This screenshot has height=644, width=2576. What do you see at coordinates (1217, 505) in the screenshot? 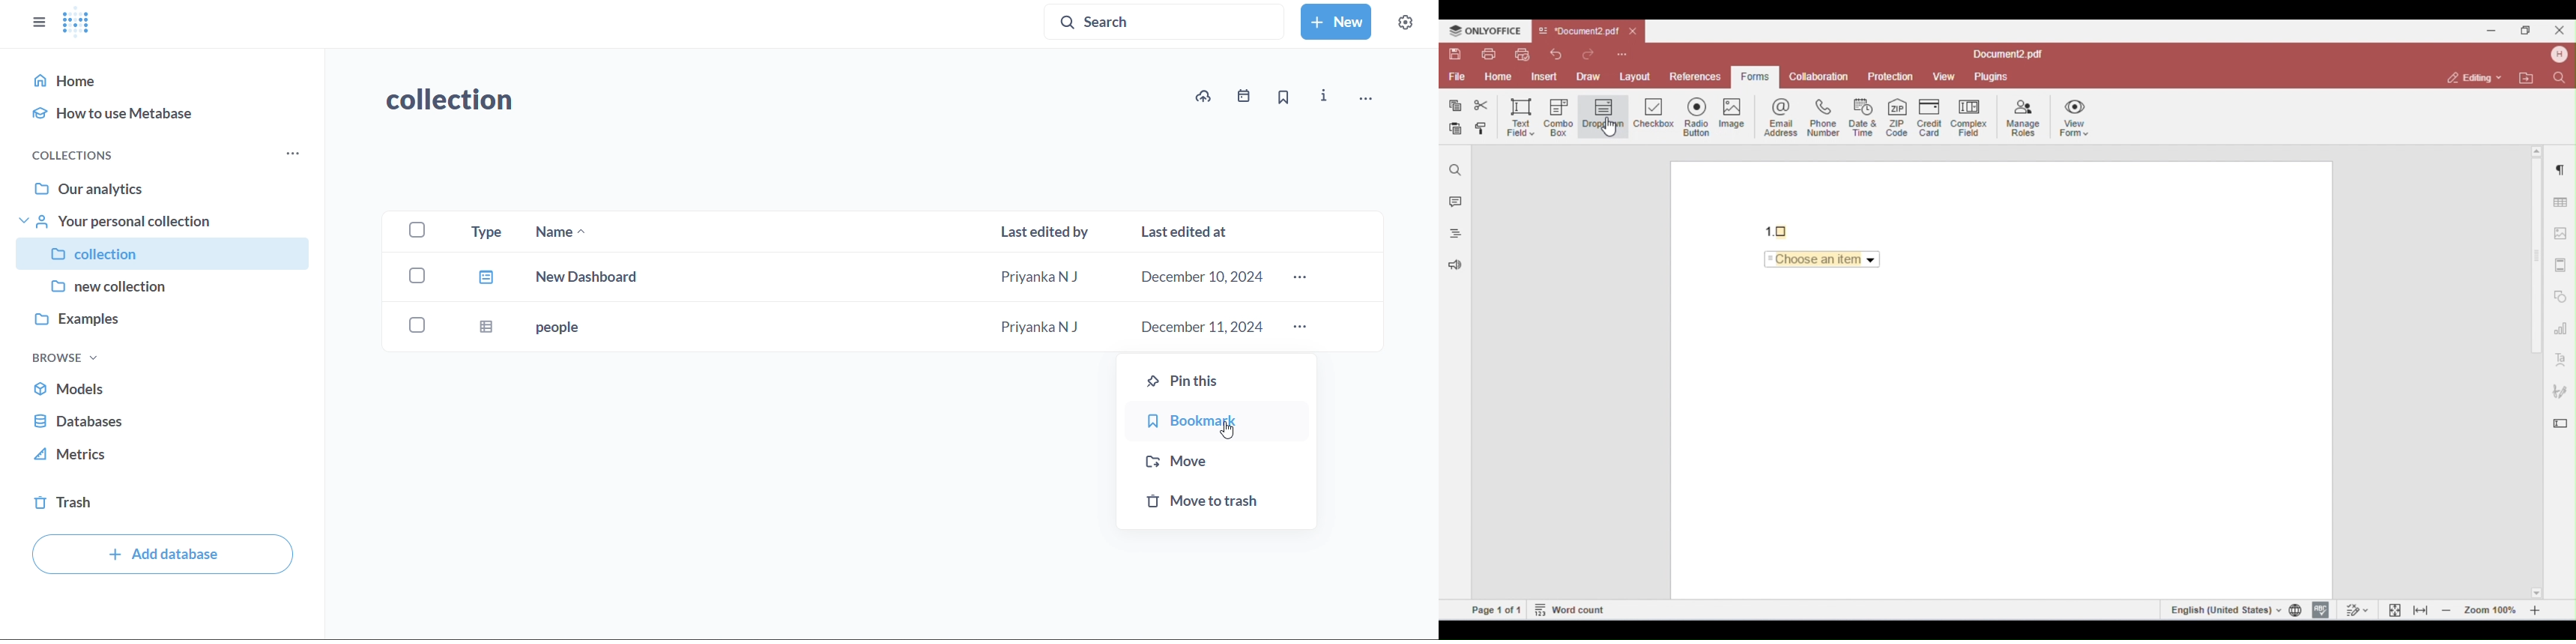
I see `move to trash` at bounding box center [1217, 505].